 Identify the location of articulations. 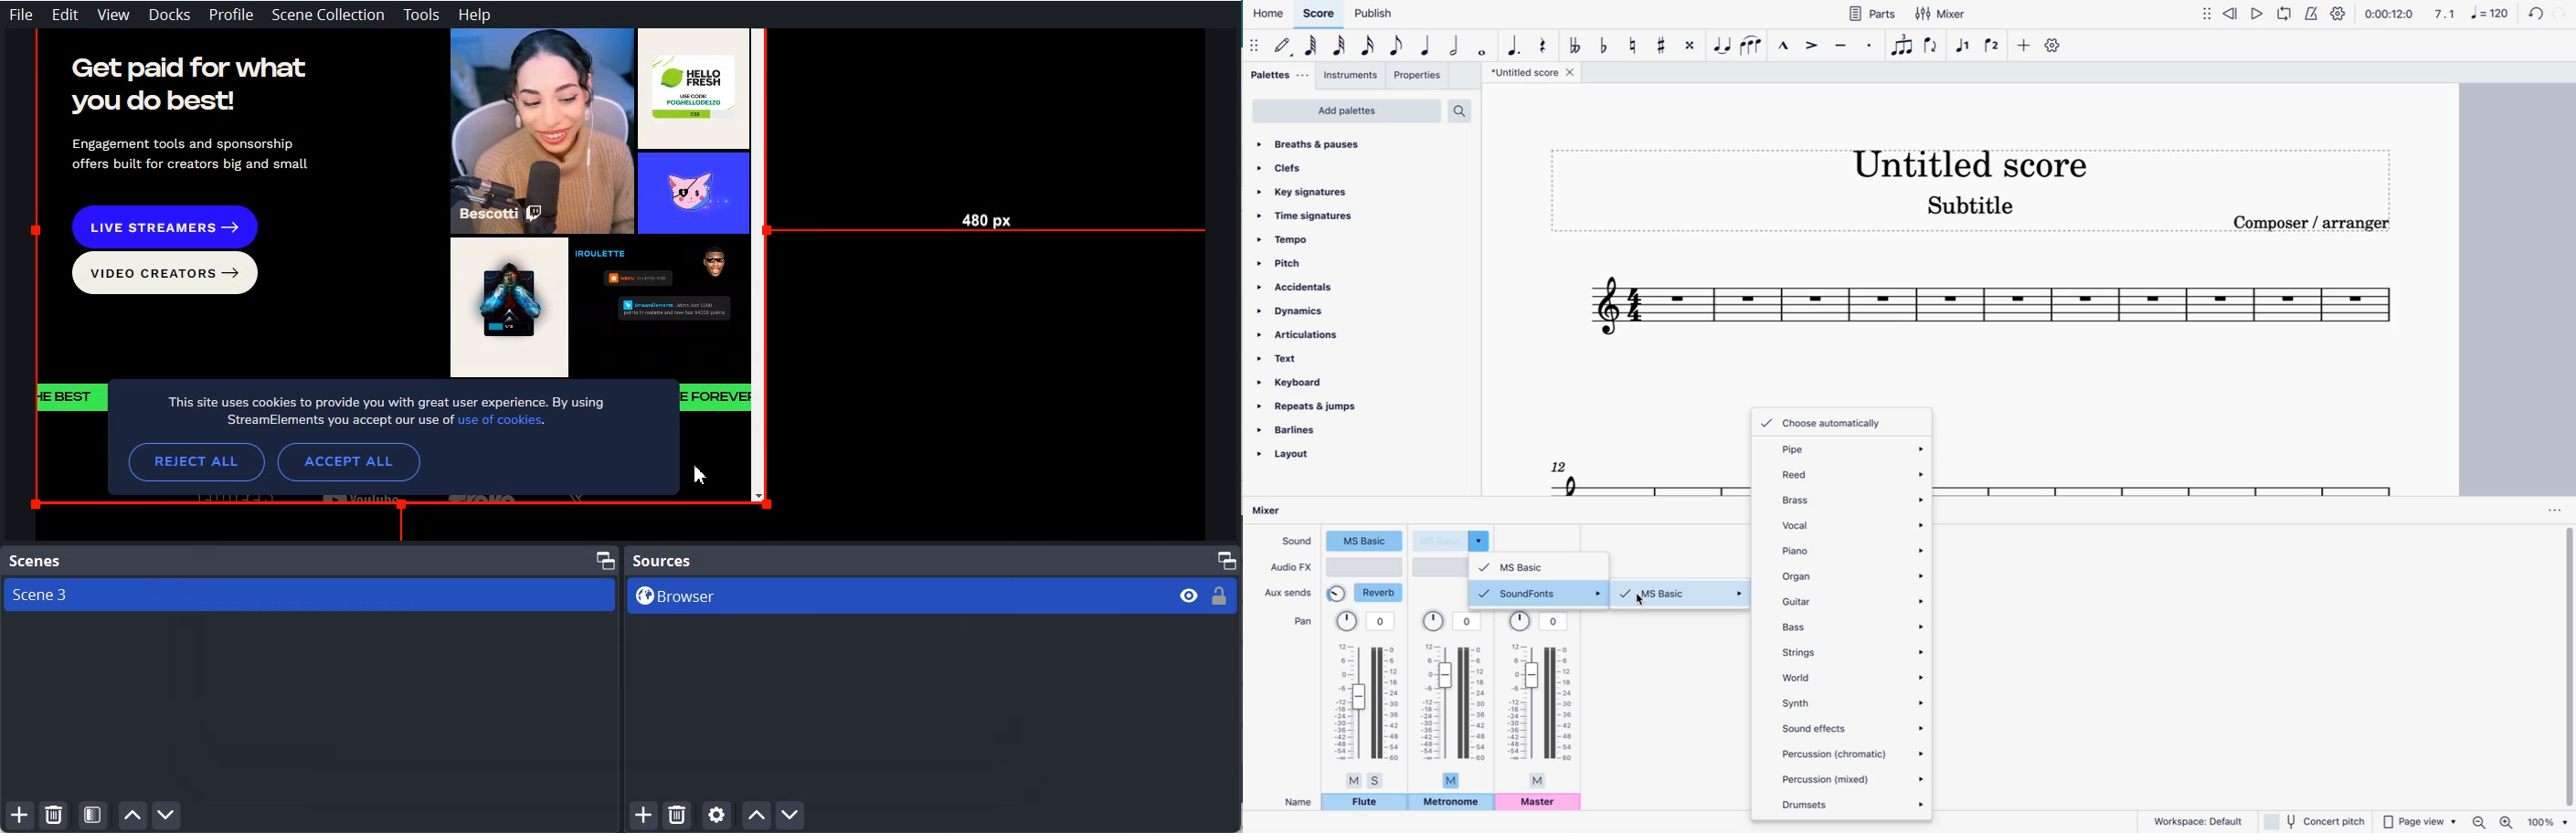
(1320, 335).